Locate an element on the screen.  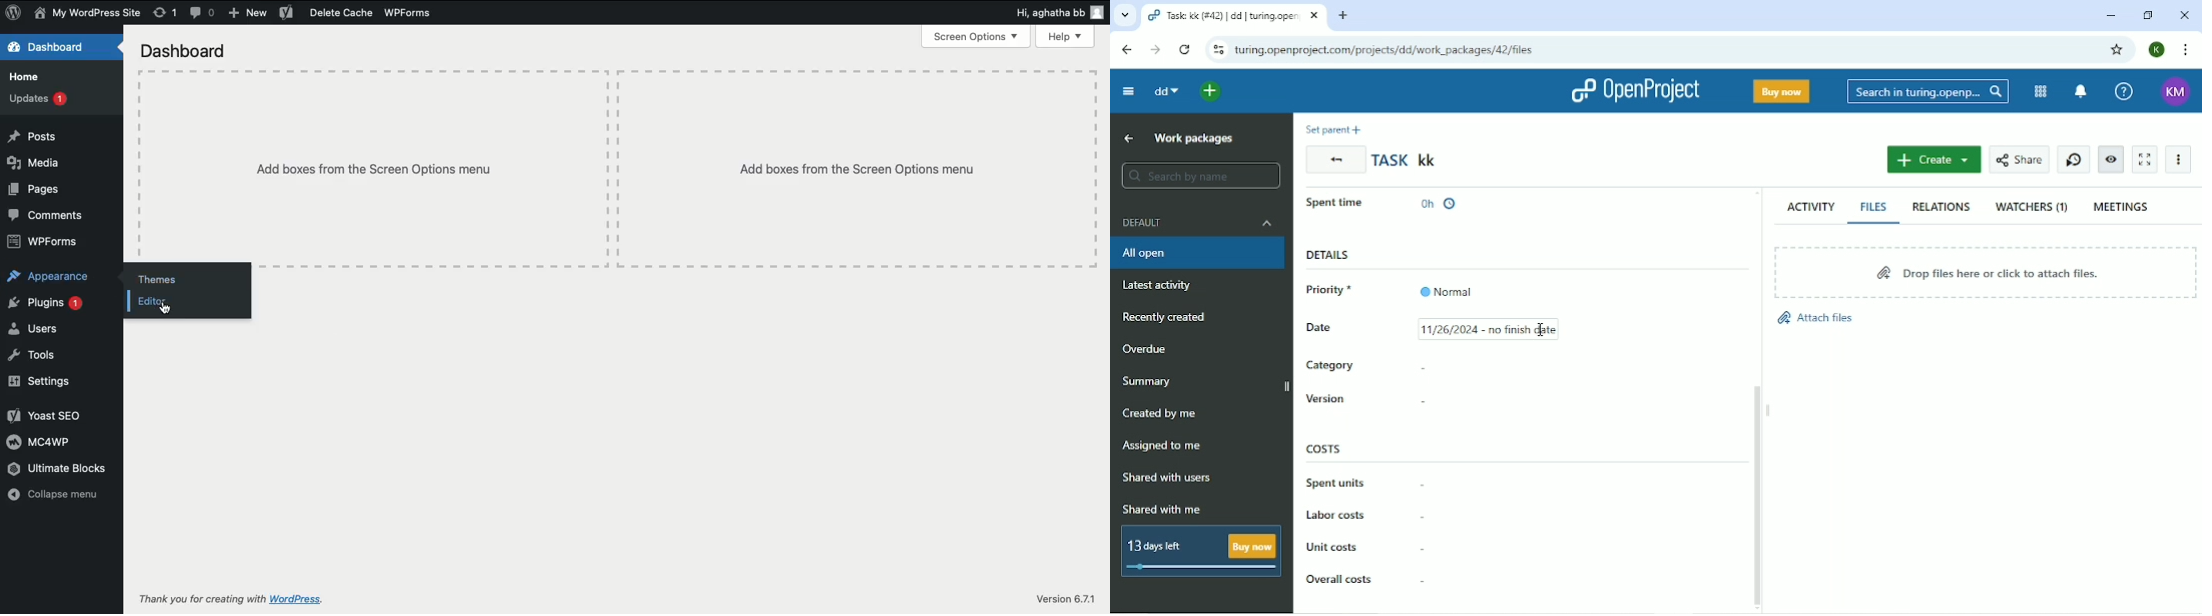
Media is located at coordinates (35, 164).